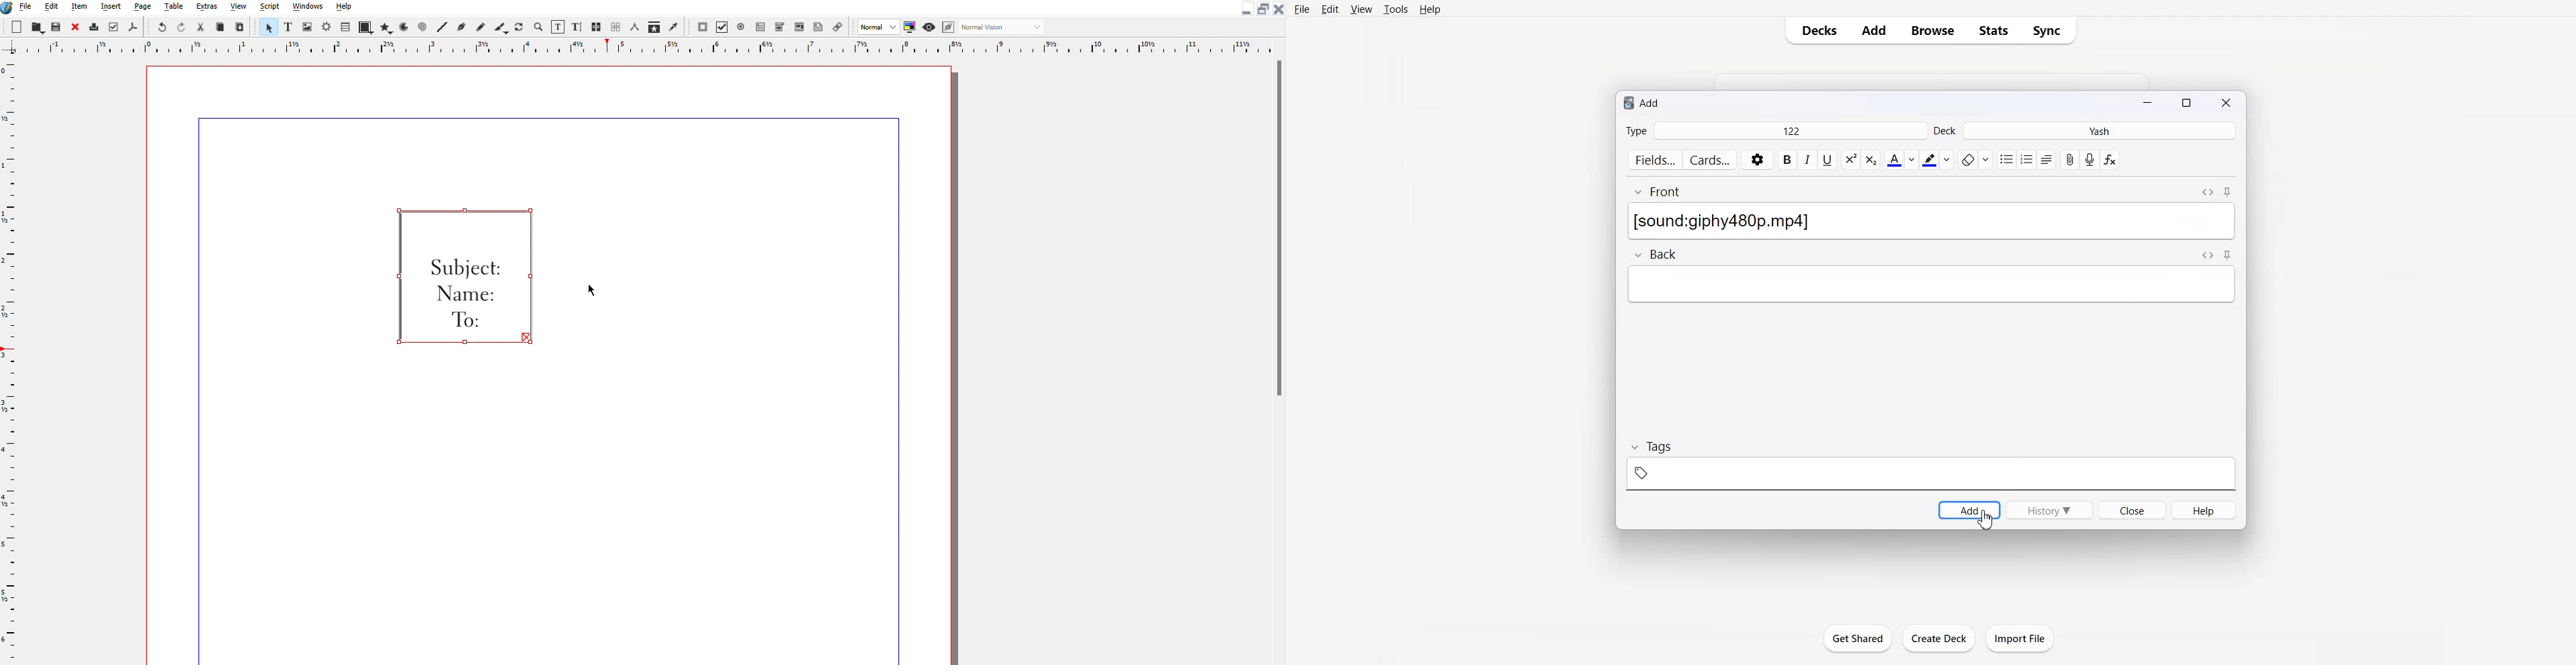  What do you see at coordinates (347, 27) in the screenshot?
I see `Table` at bounding box center [347, 27].